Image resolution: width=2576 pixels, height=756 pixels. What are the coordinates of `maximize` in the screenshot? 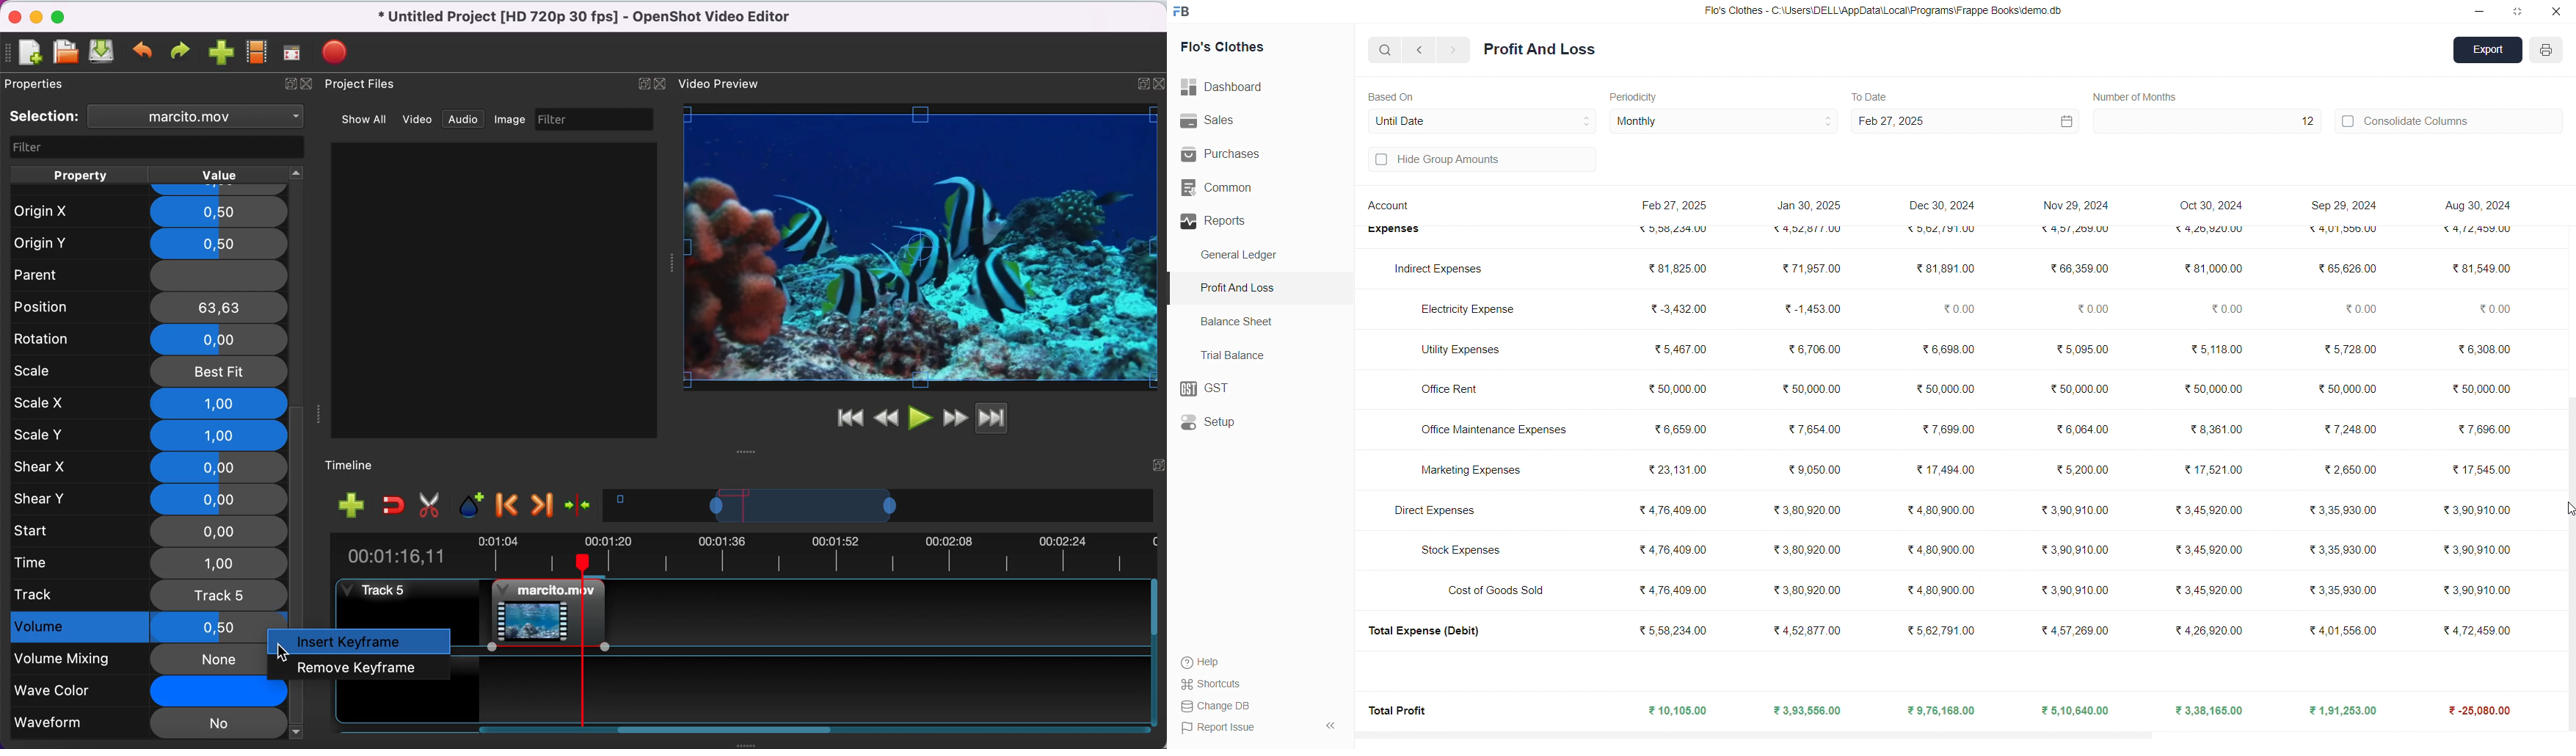 It's located at (1139, 81).